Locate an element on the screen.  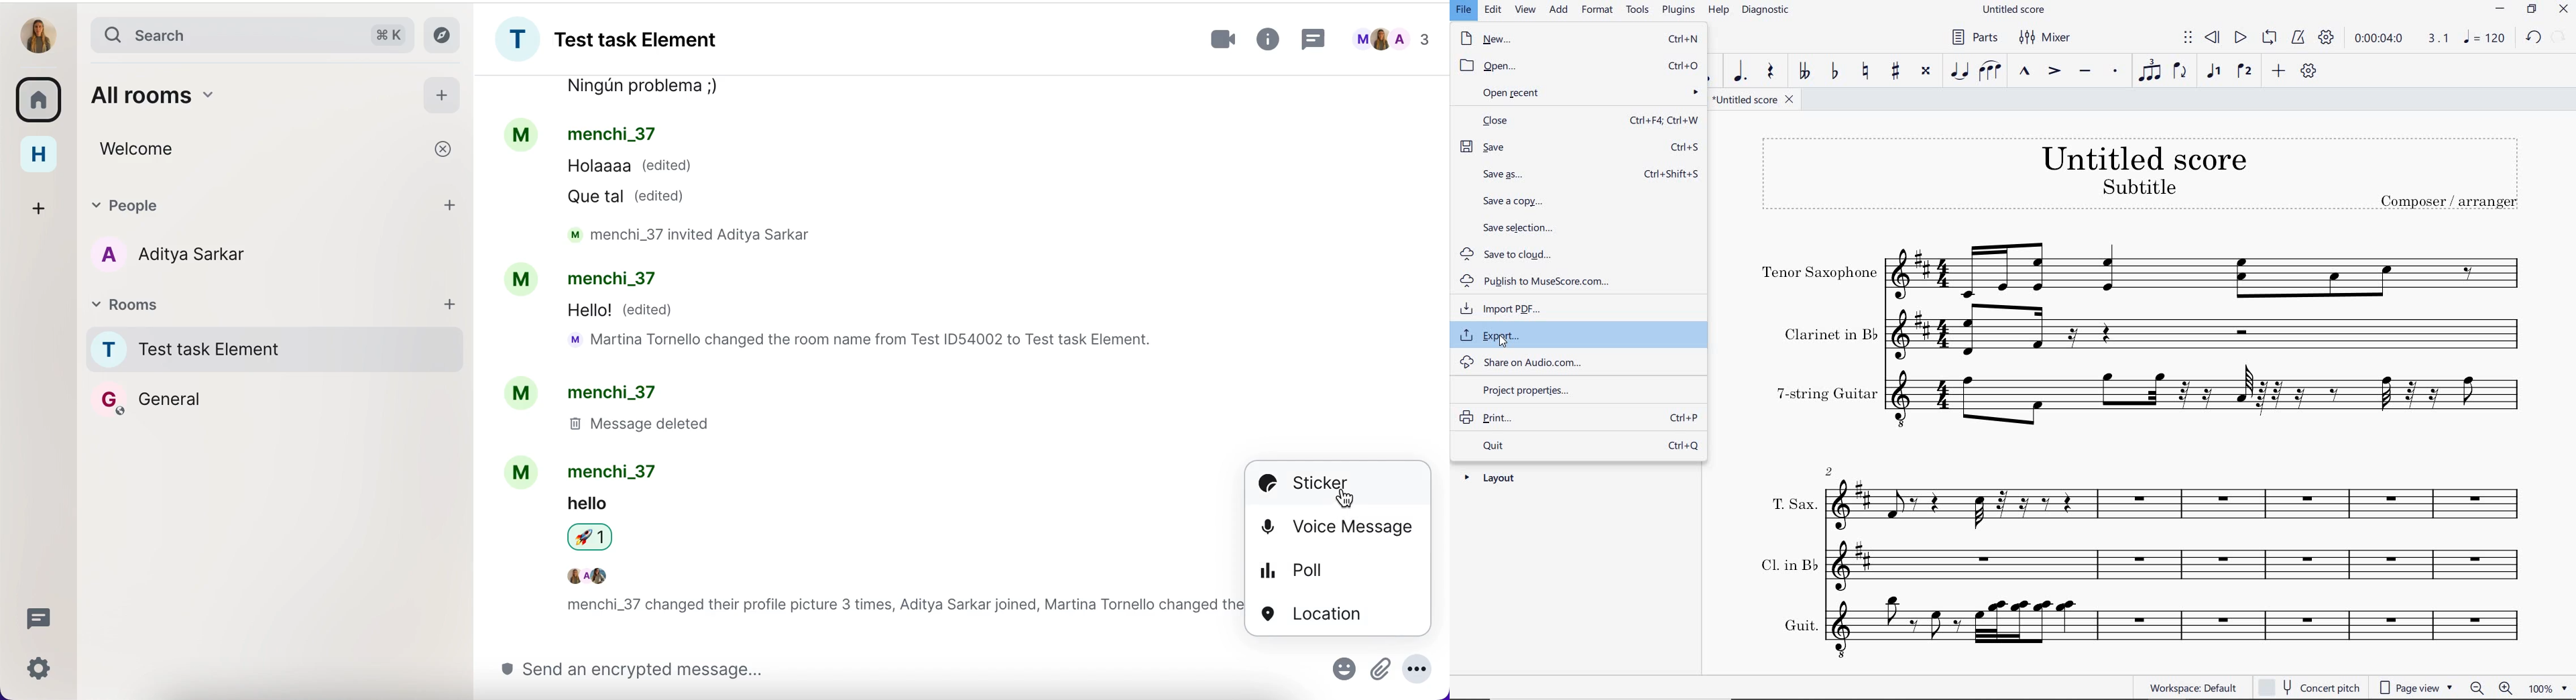
page view is located at coordinates (2415, 687).